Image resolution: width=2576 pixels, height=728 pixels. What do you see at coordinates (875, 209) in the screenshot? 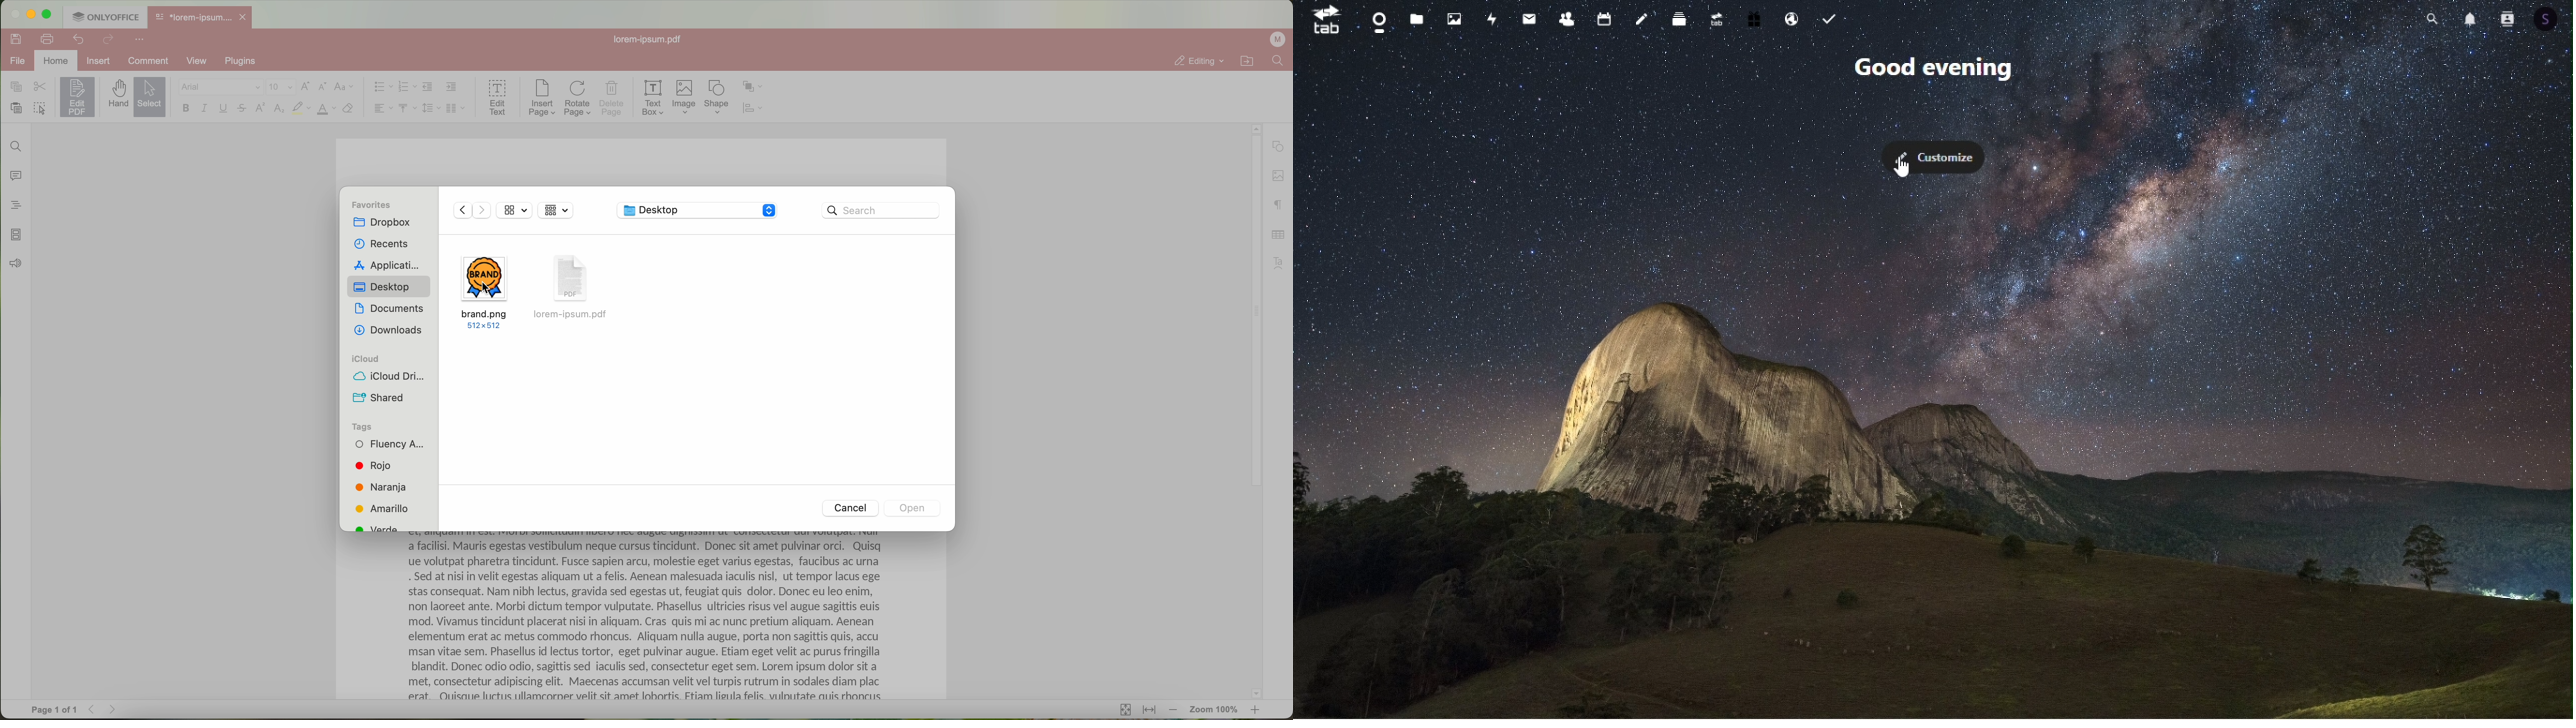
I see `Search` at bounding box center [875, 209].